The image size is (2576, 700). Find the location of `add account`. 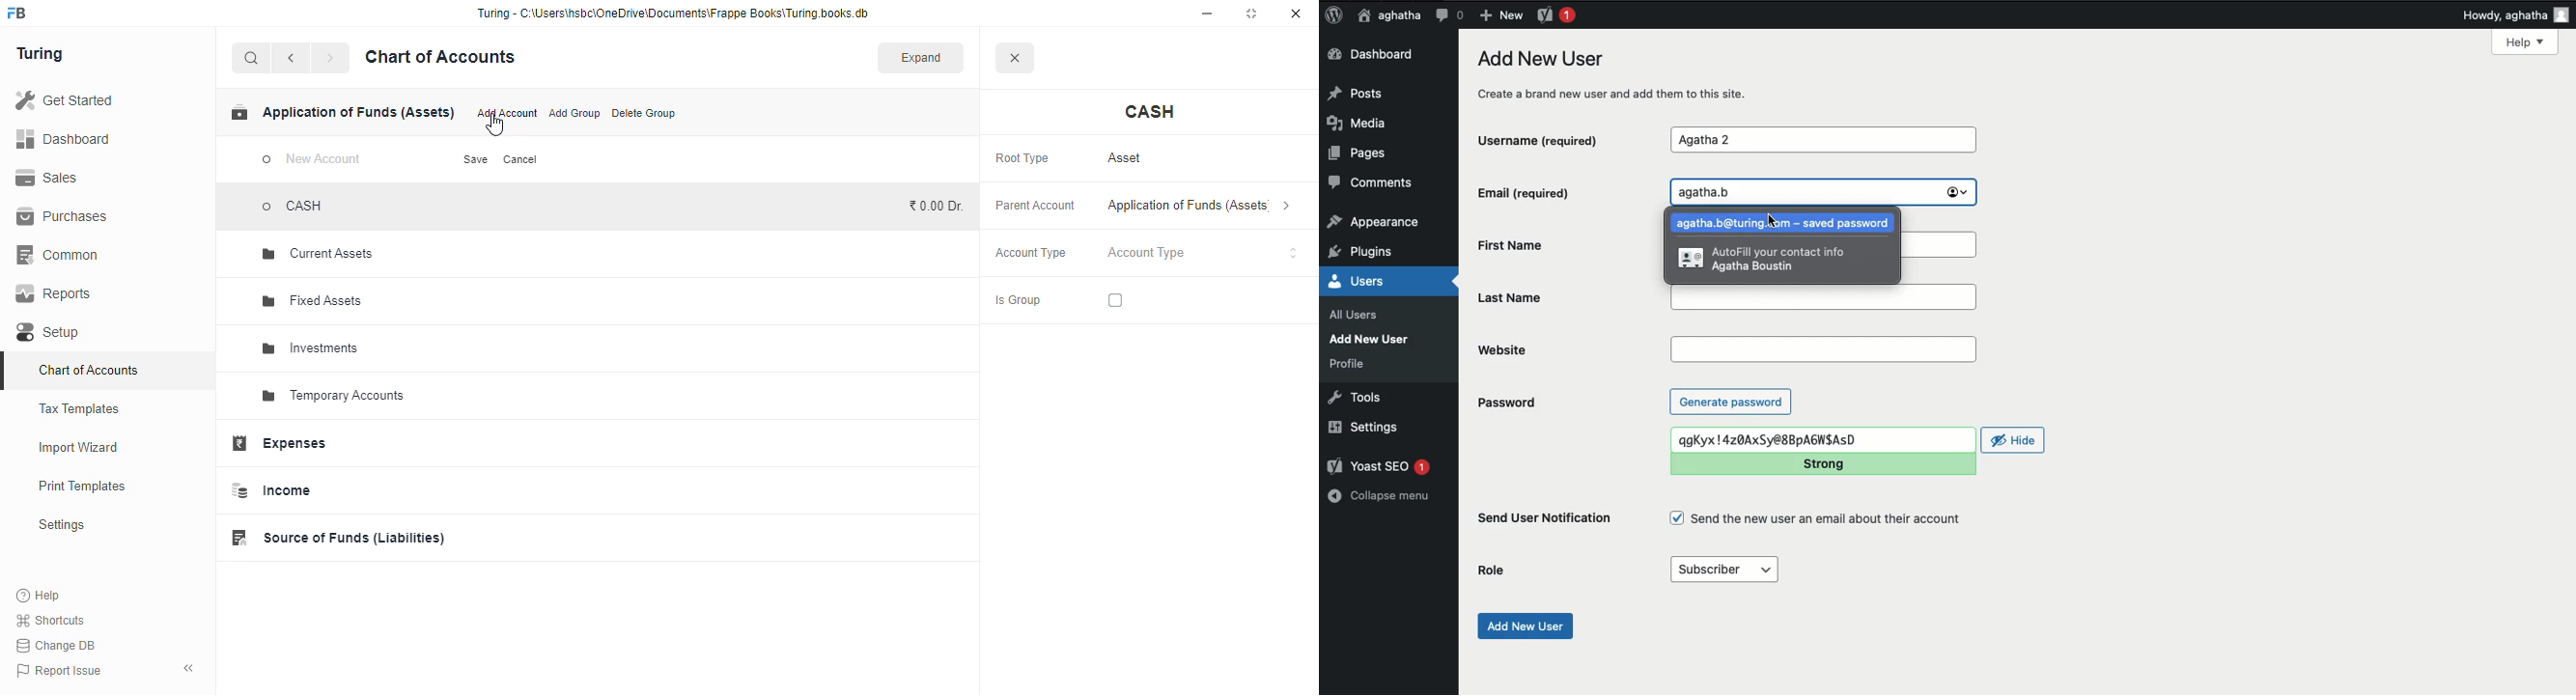

add account is located at coordinates (508, 112).